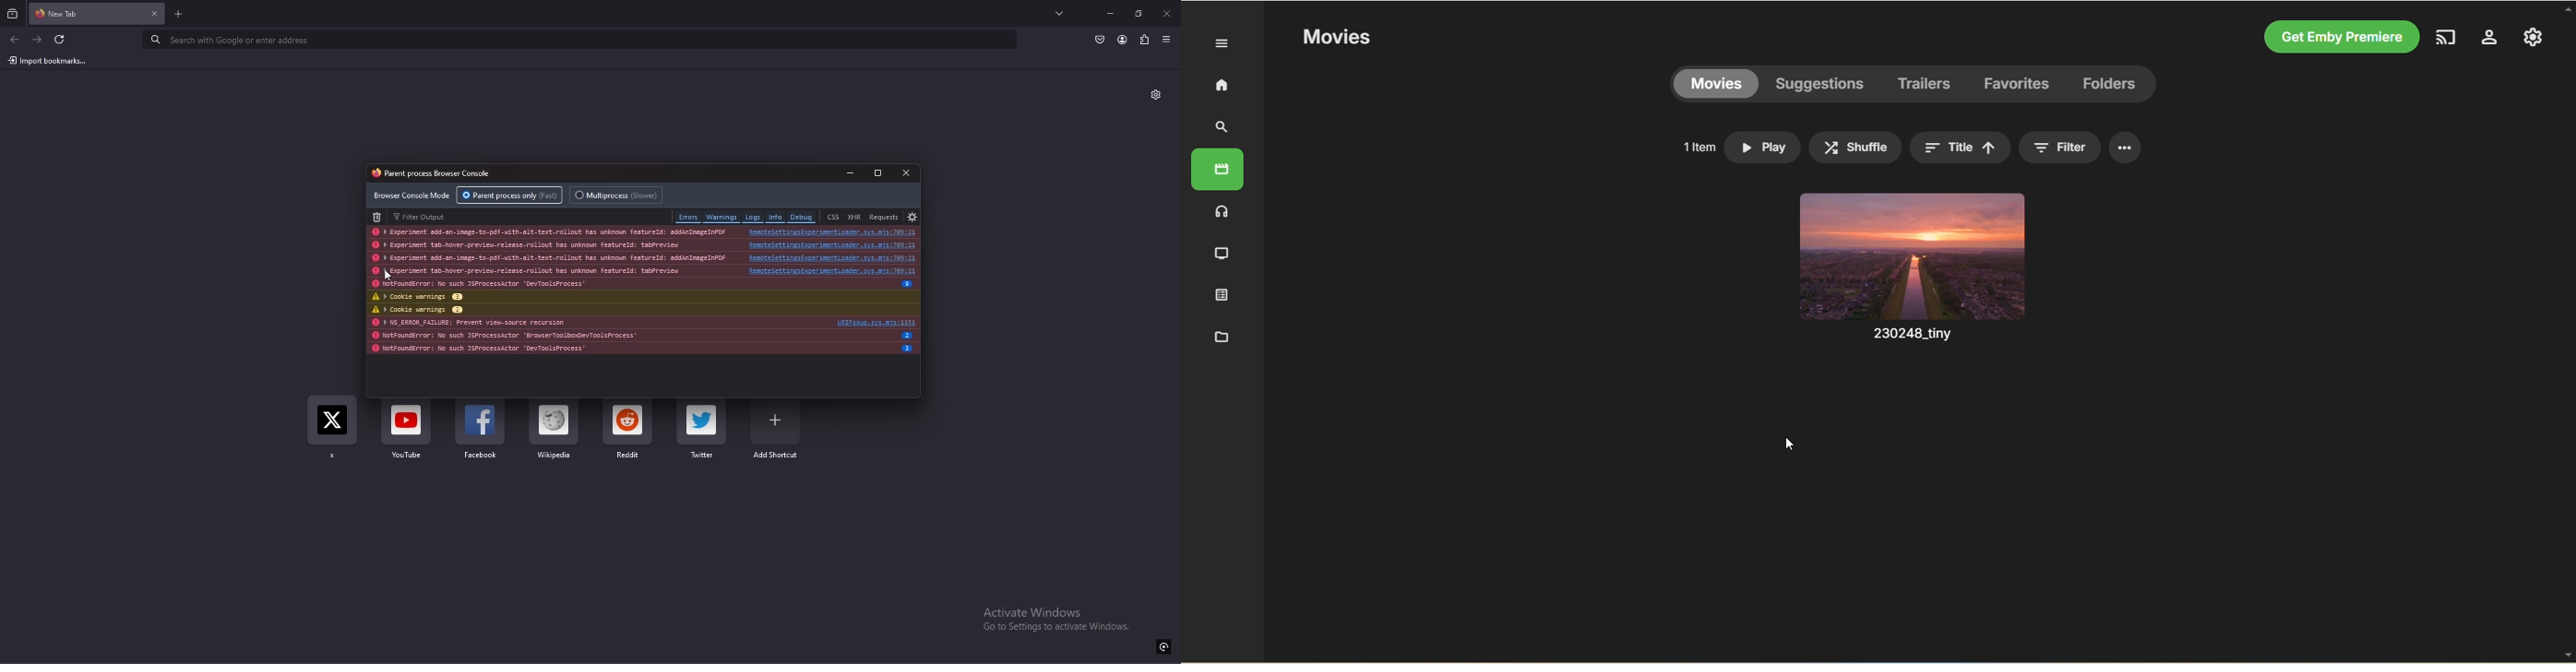  What do you see at coordinates (333, 431) in the screenshot?
I see `x` at bounding box center [333, 431].